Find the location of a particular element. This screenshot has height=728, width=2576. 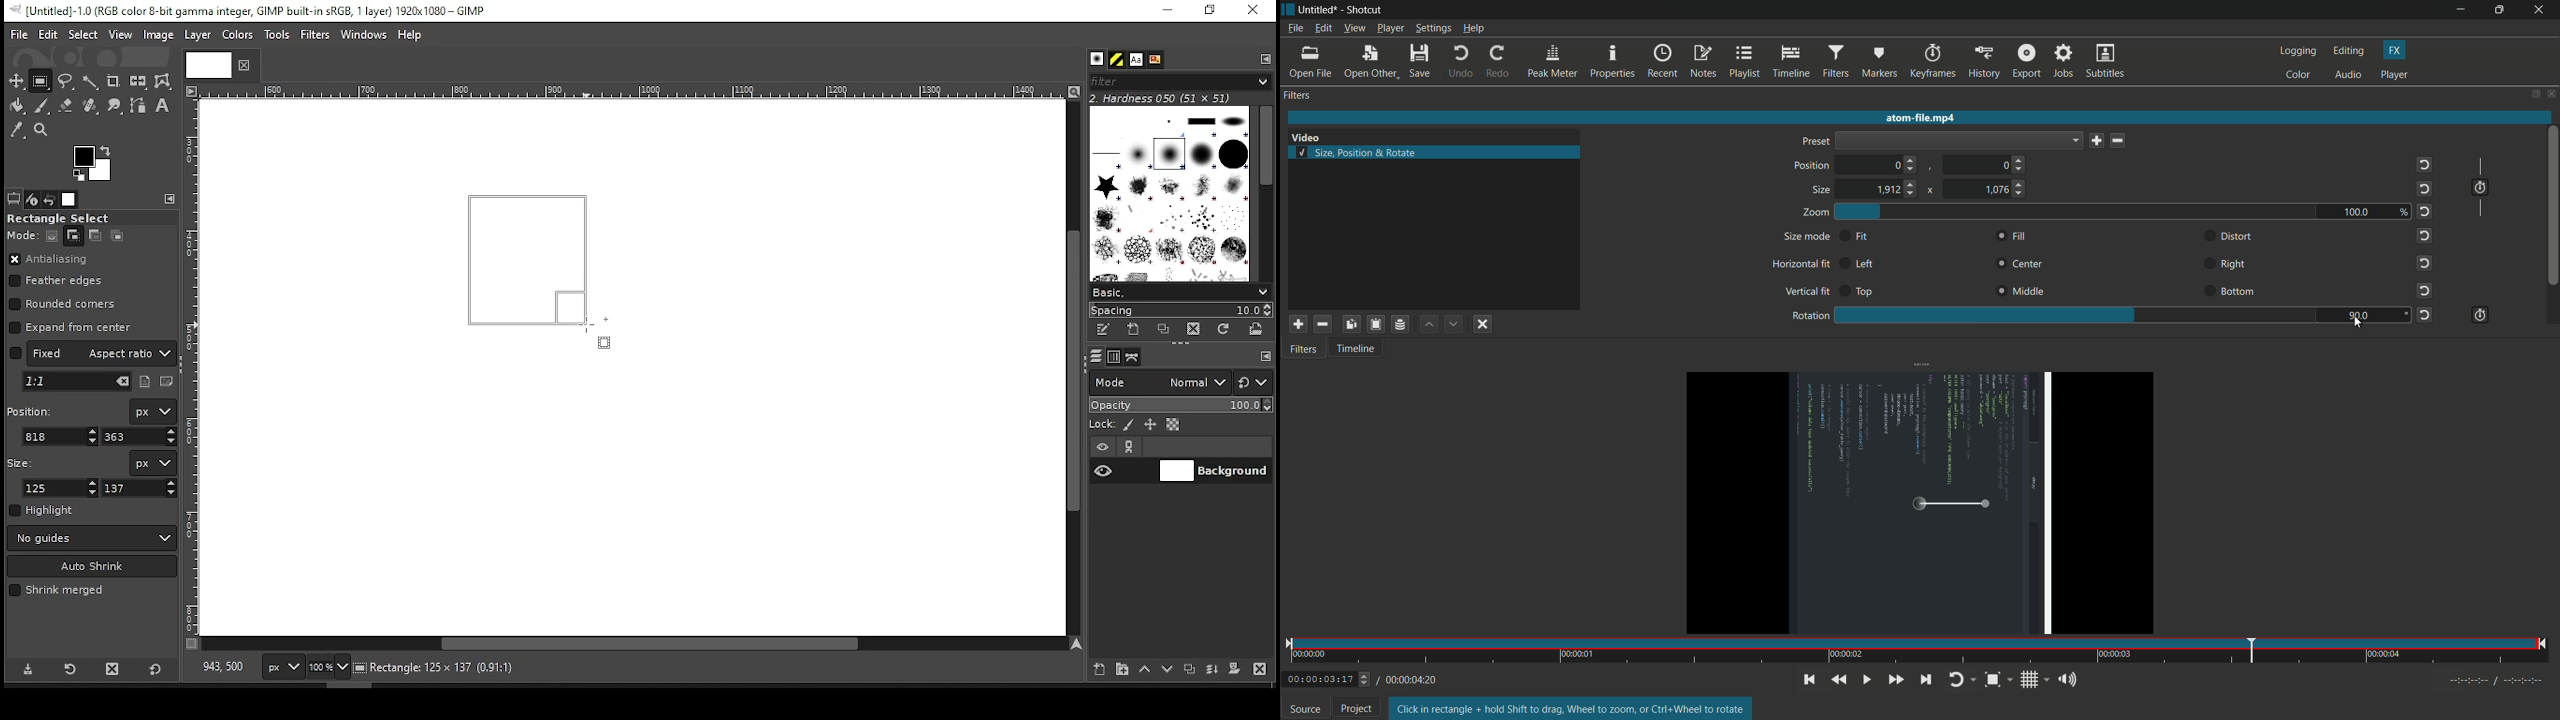

filters is located at coordinates (318, 35).